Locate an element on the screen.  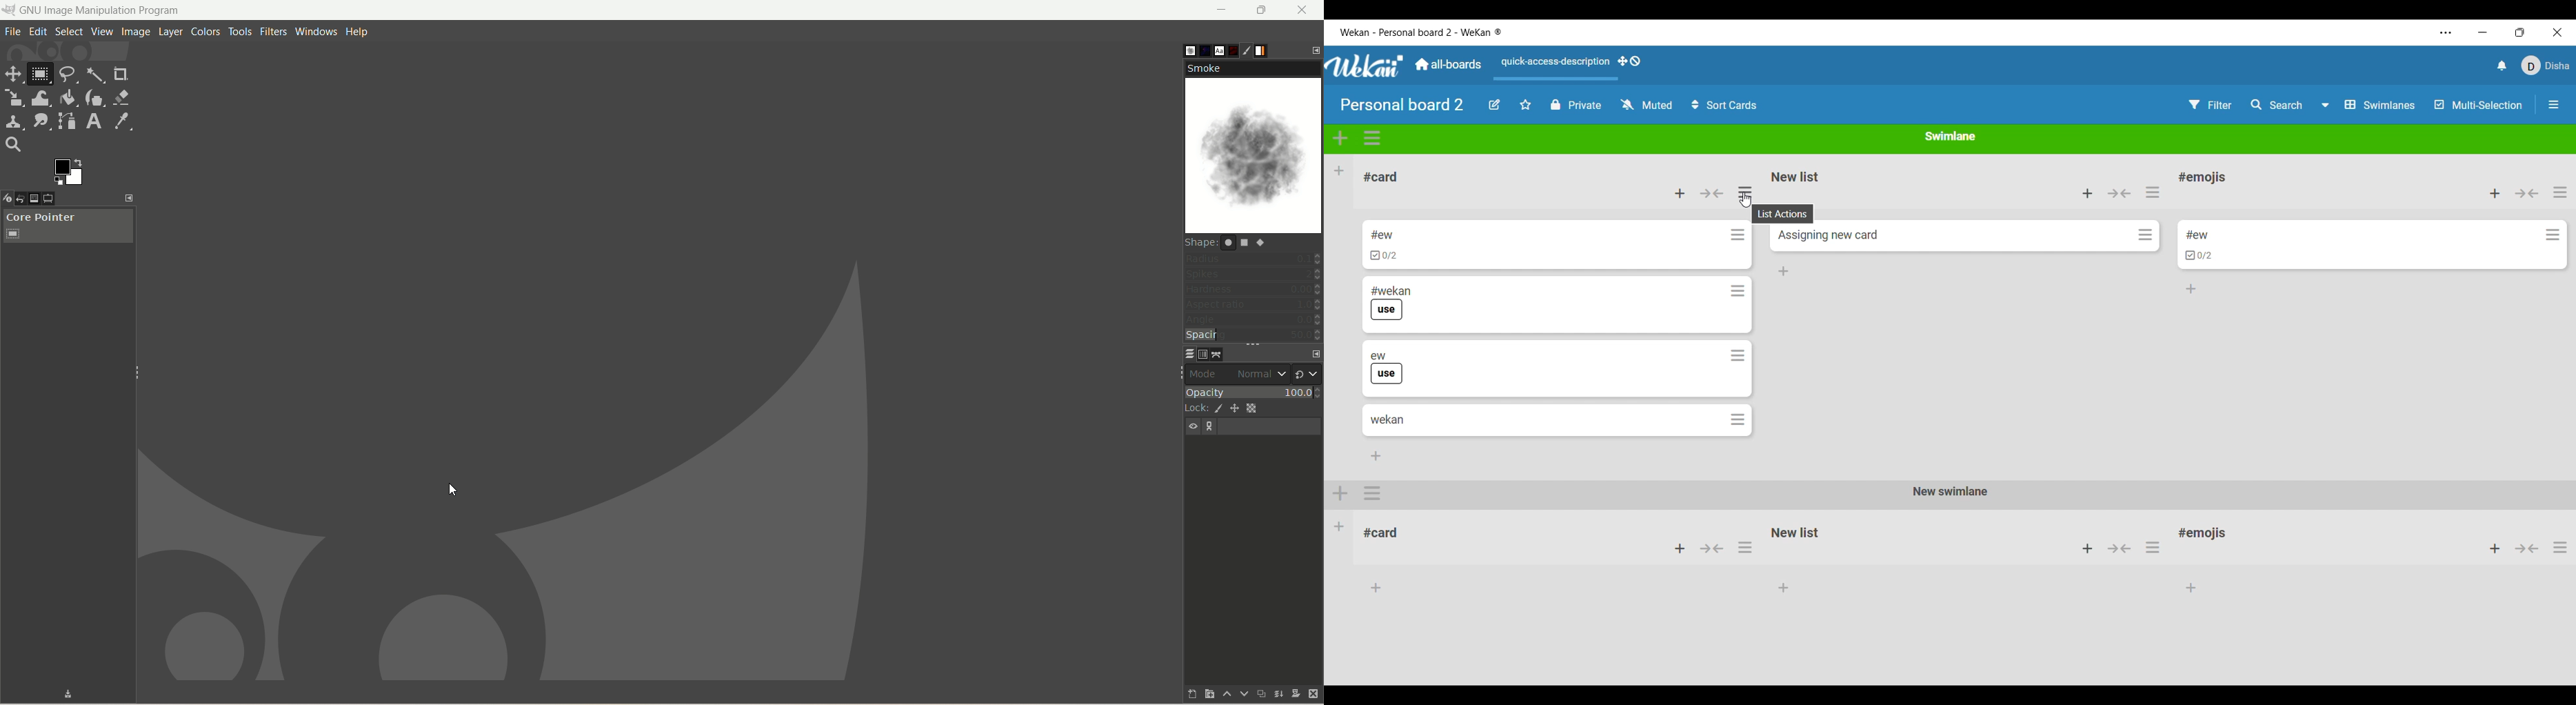
Star board is located at coordinates (1526, 104).